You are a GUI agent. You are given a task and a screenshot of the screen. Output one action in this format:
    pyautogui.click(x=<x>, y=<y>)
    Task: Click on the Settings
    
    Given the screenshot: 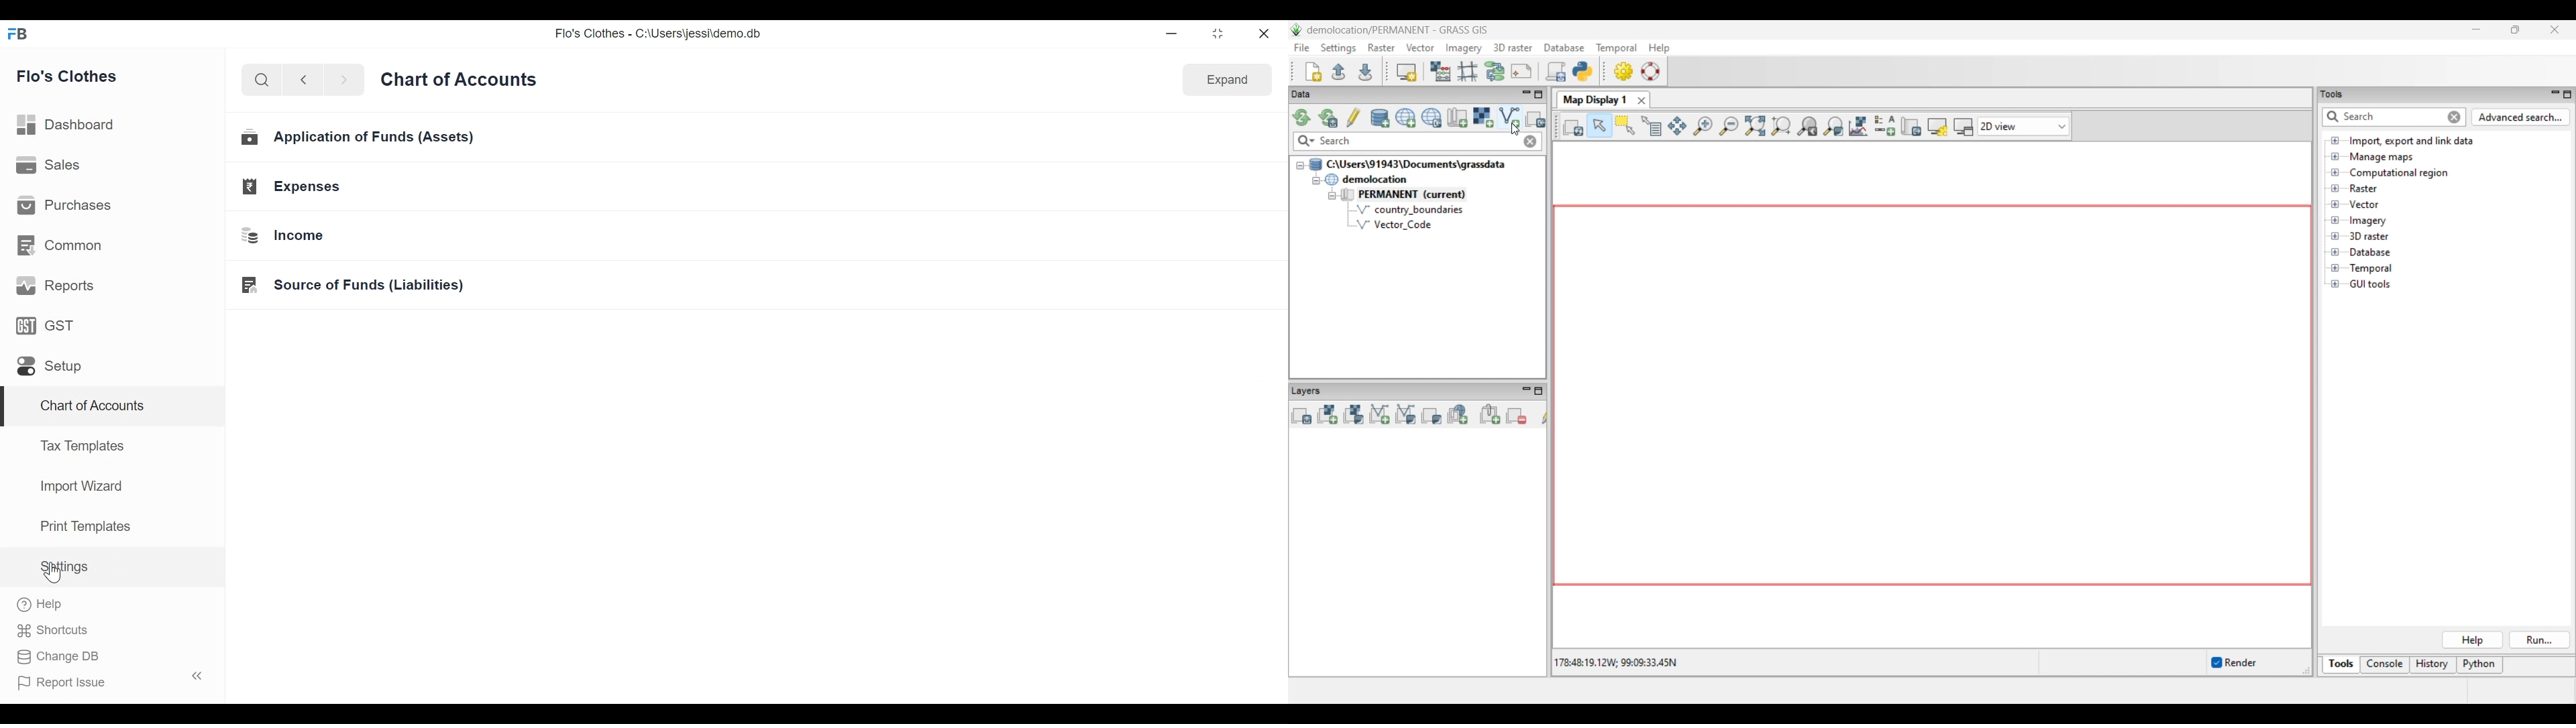 What is the action you would take?
    pyautogui.click(x=66, y=566)
    